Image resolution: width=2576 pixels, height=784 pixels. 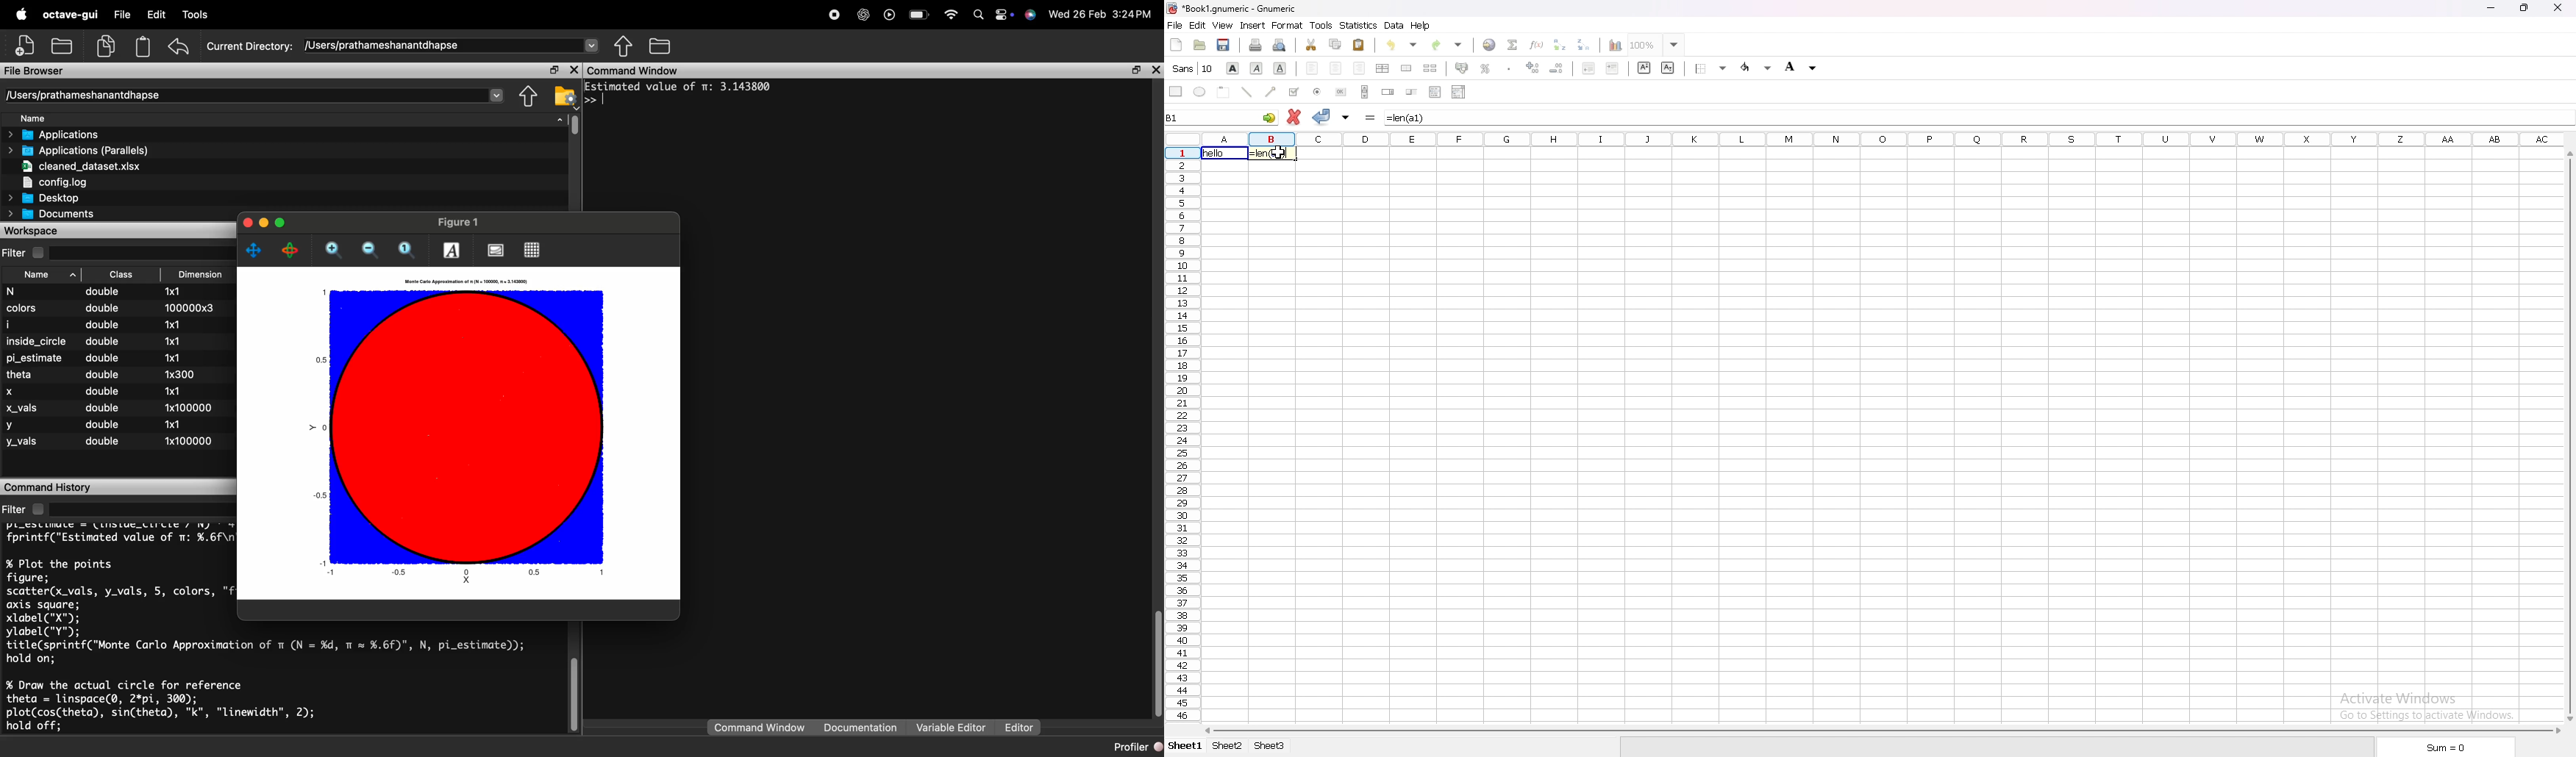 I want to click on Debug, so click(x=195, y=16).